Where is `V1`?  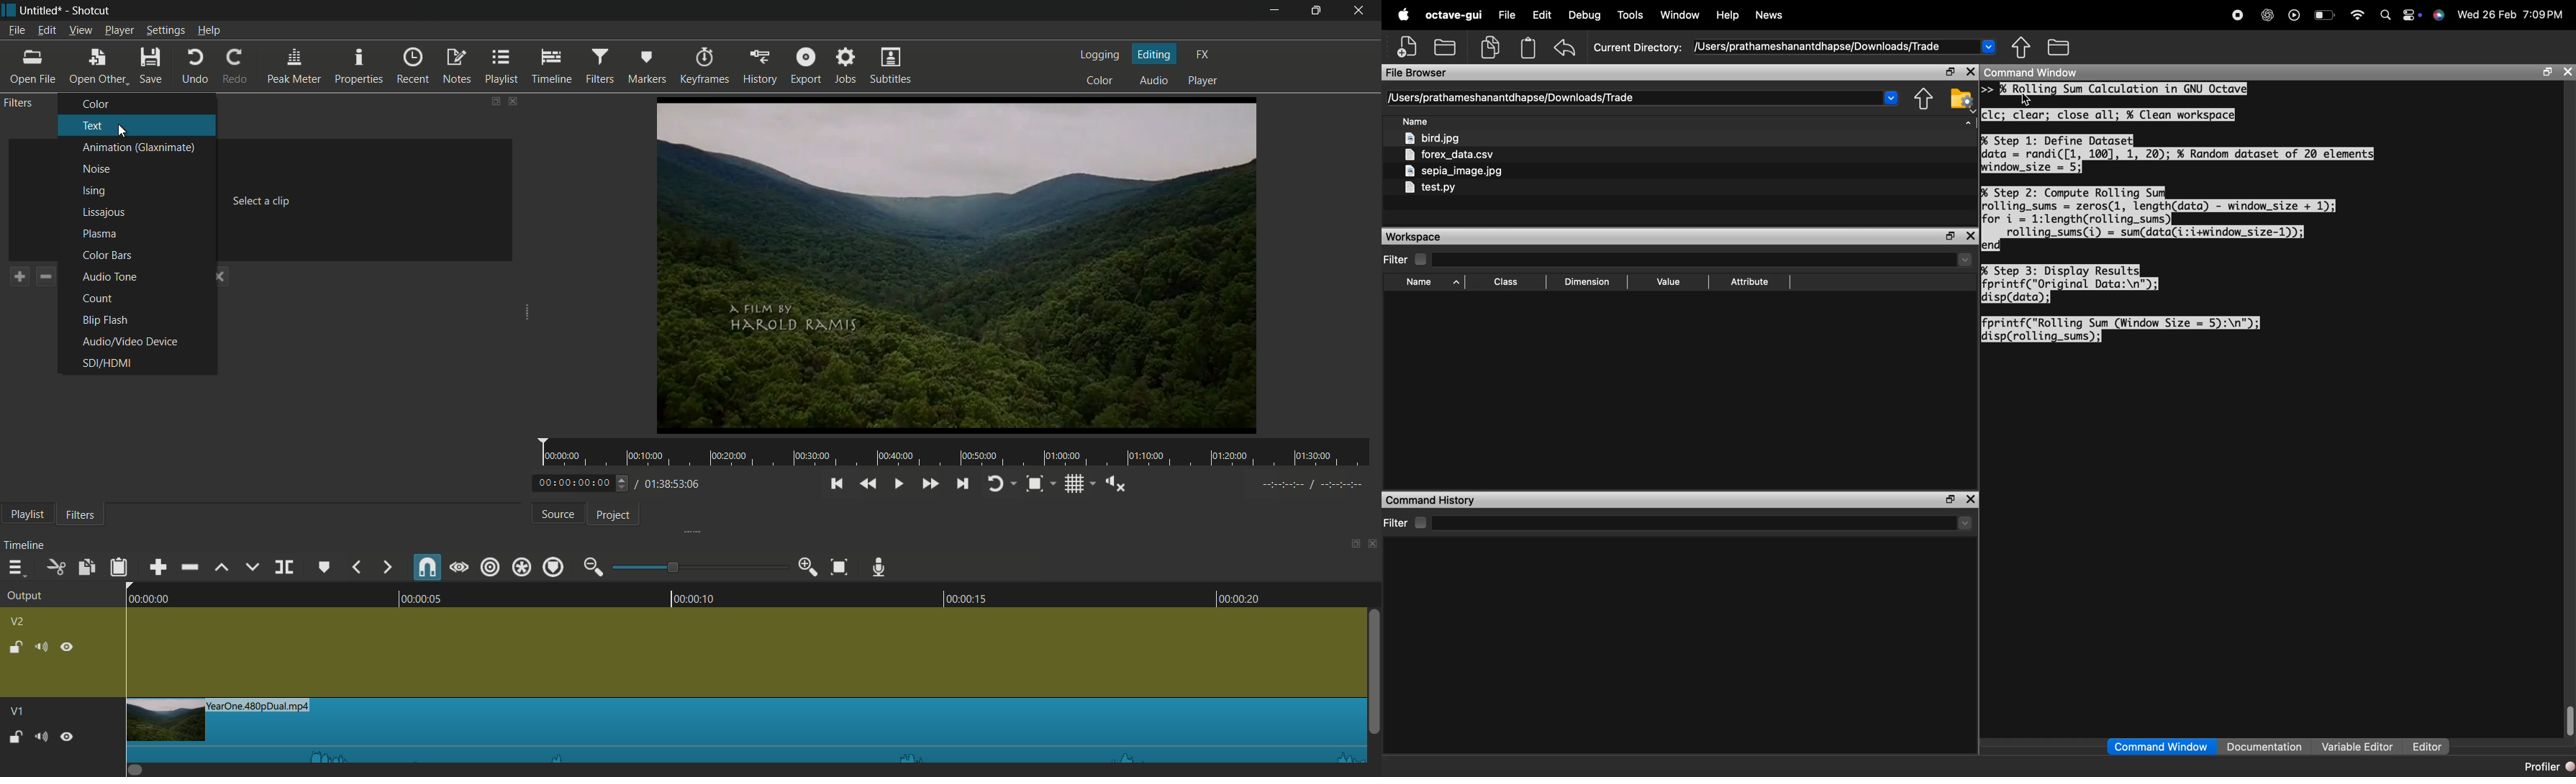
V1 is located at coordinates (15, 707).